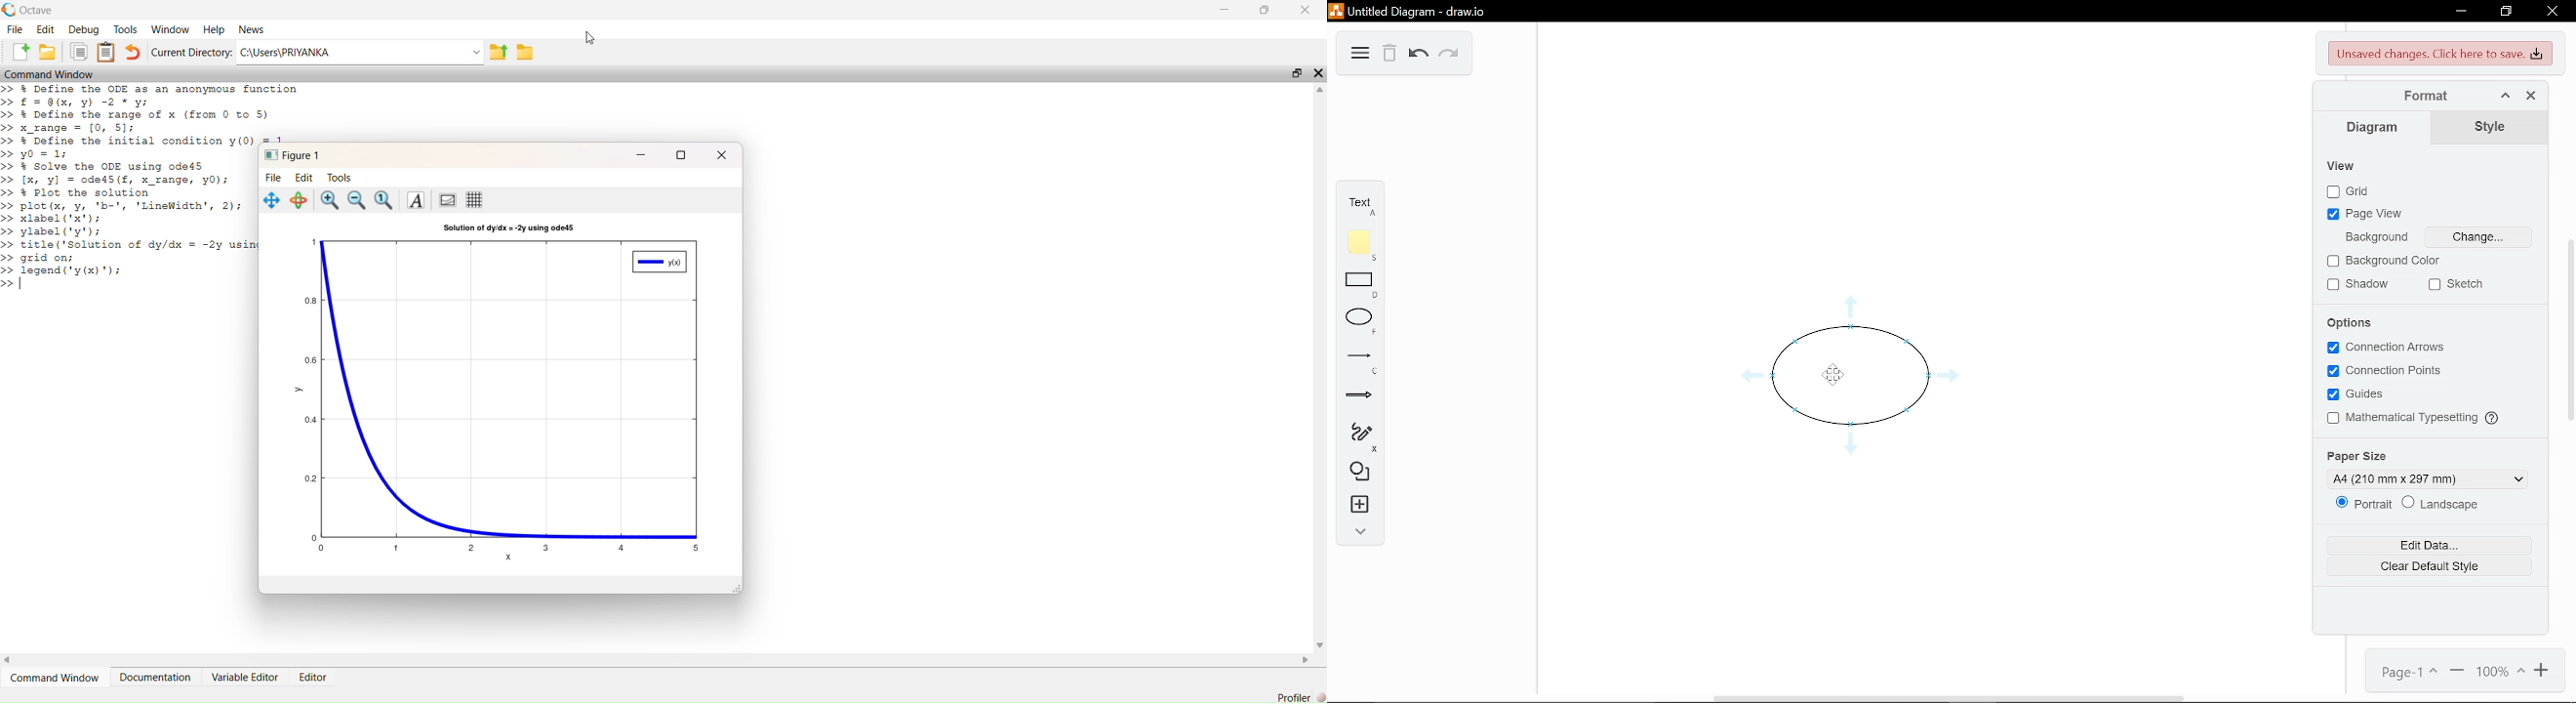 The height and width of the screenshot is (728, 2576). I want to click on Style, so click(2498, 126).